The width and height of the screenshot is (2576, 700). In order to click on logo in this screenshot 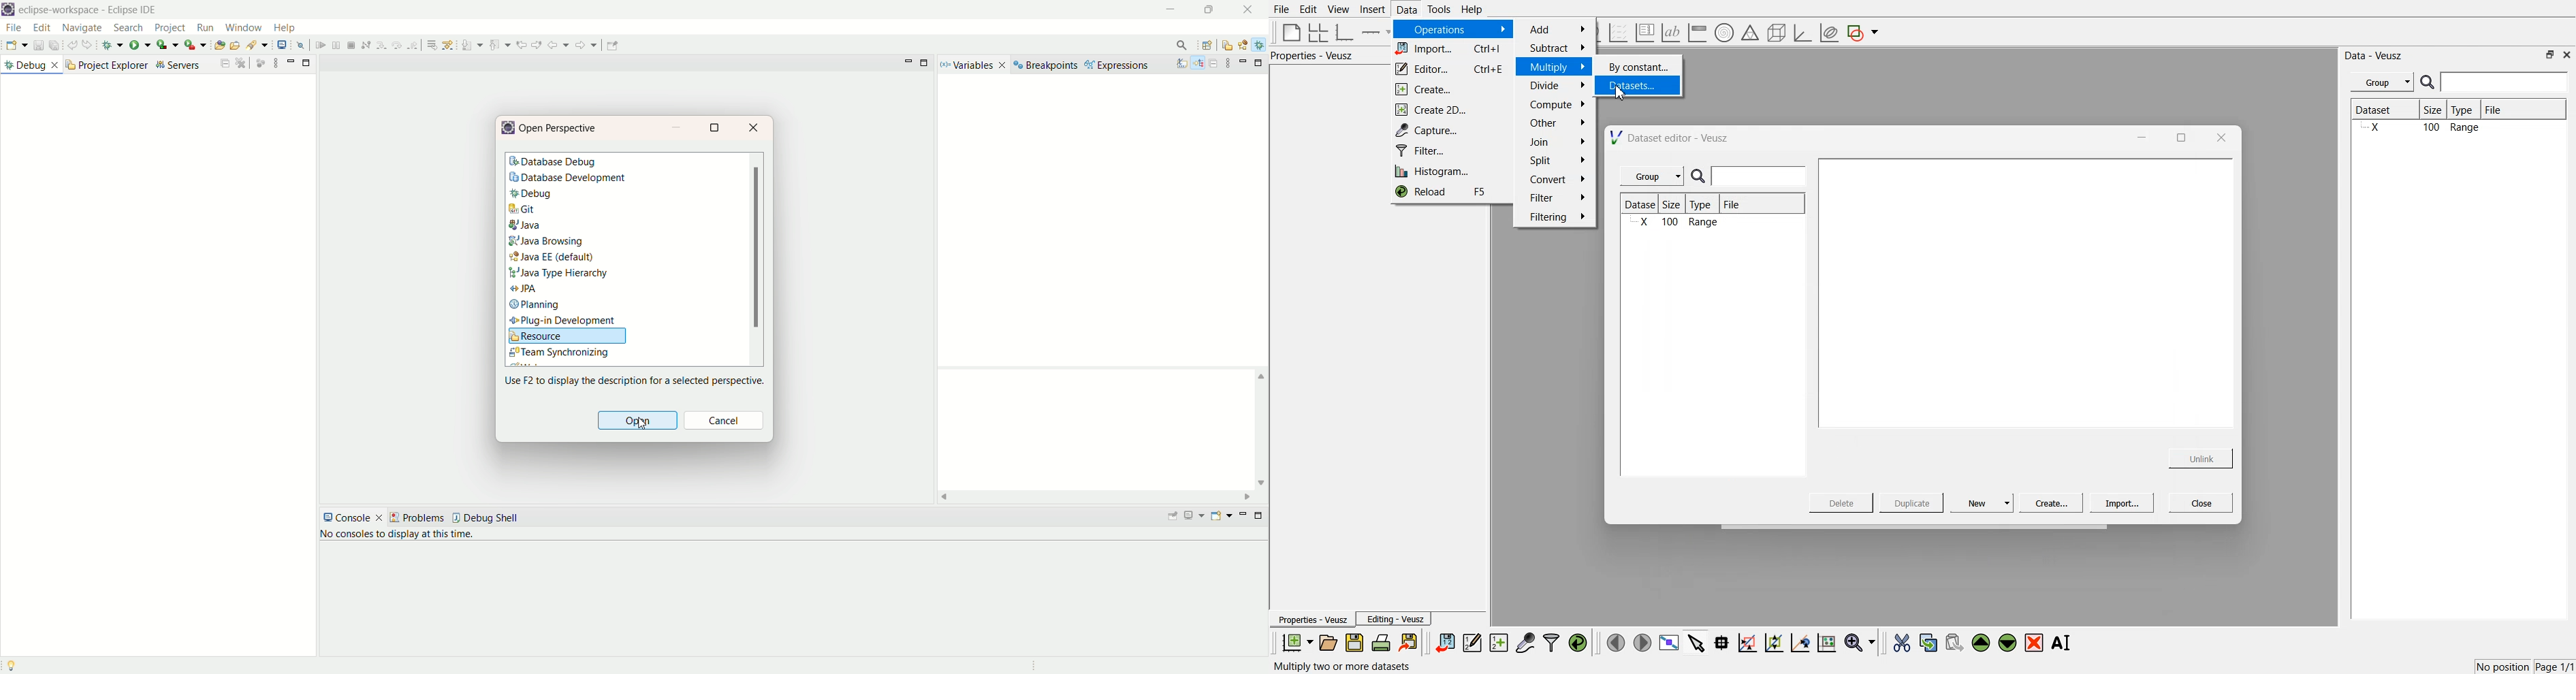, I will do `click(9, 10)`.